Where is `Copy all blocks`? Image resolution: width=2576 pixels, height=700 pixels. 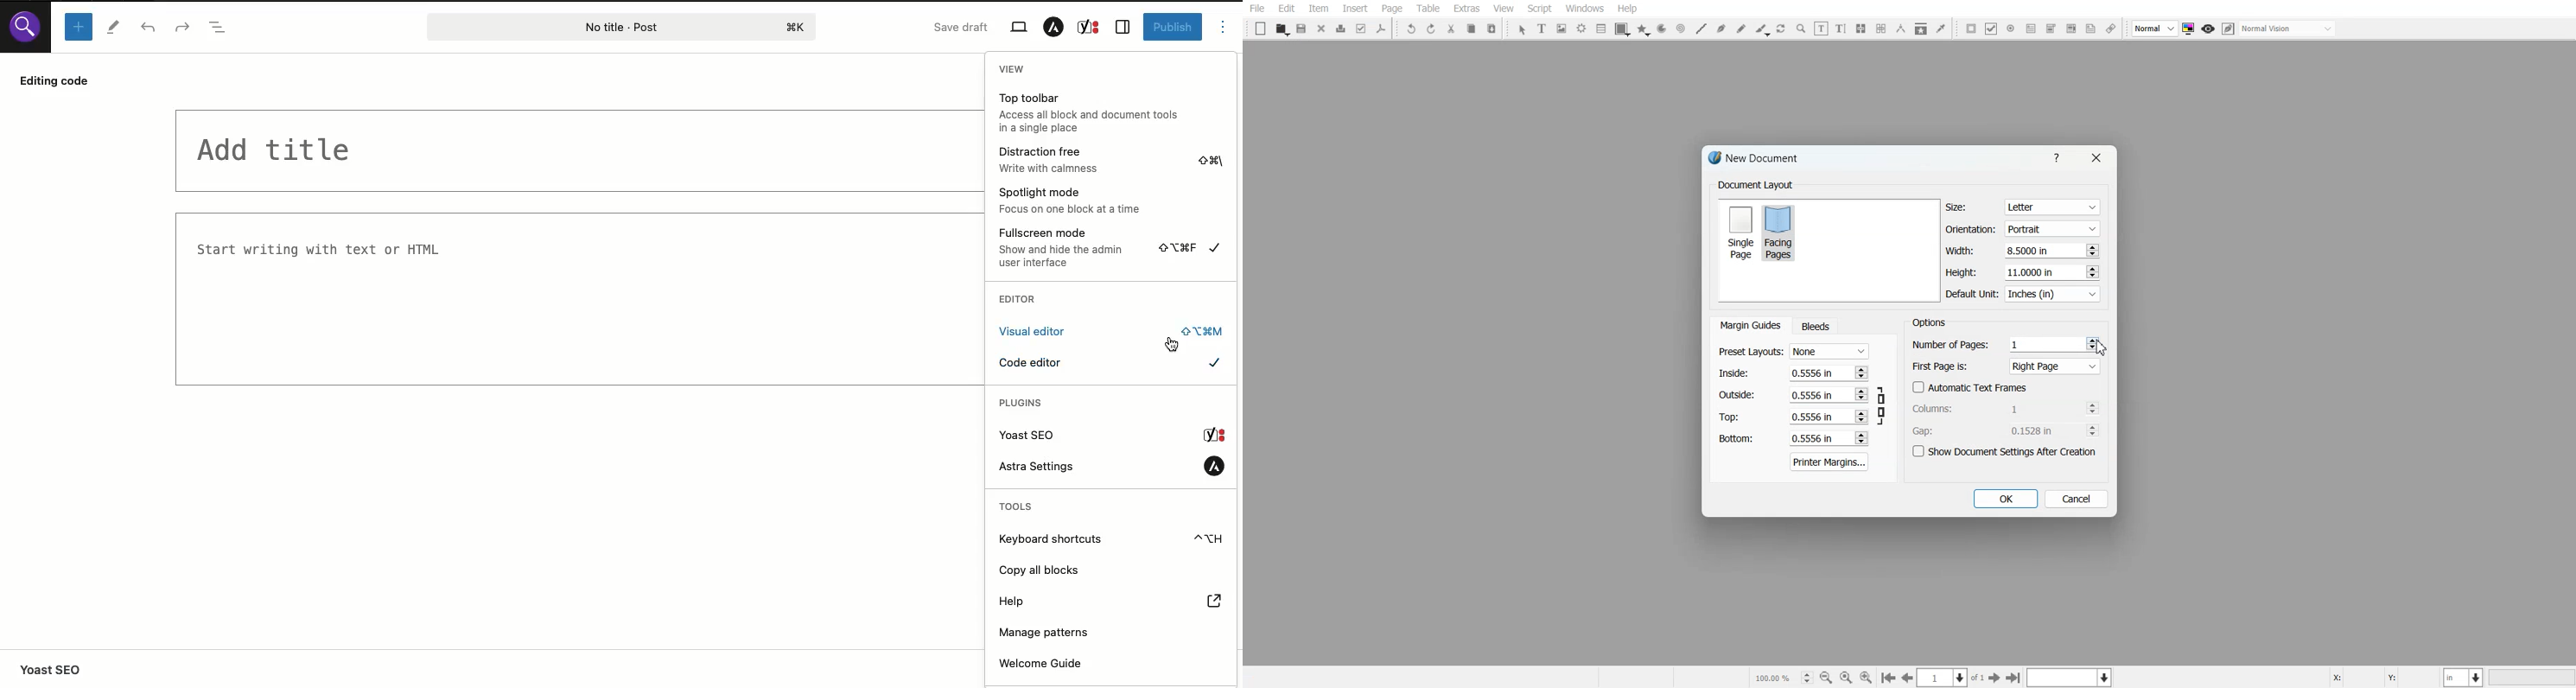
Copy all blocks is located at coordinates (1039, 568).